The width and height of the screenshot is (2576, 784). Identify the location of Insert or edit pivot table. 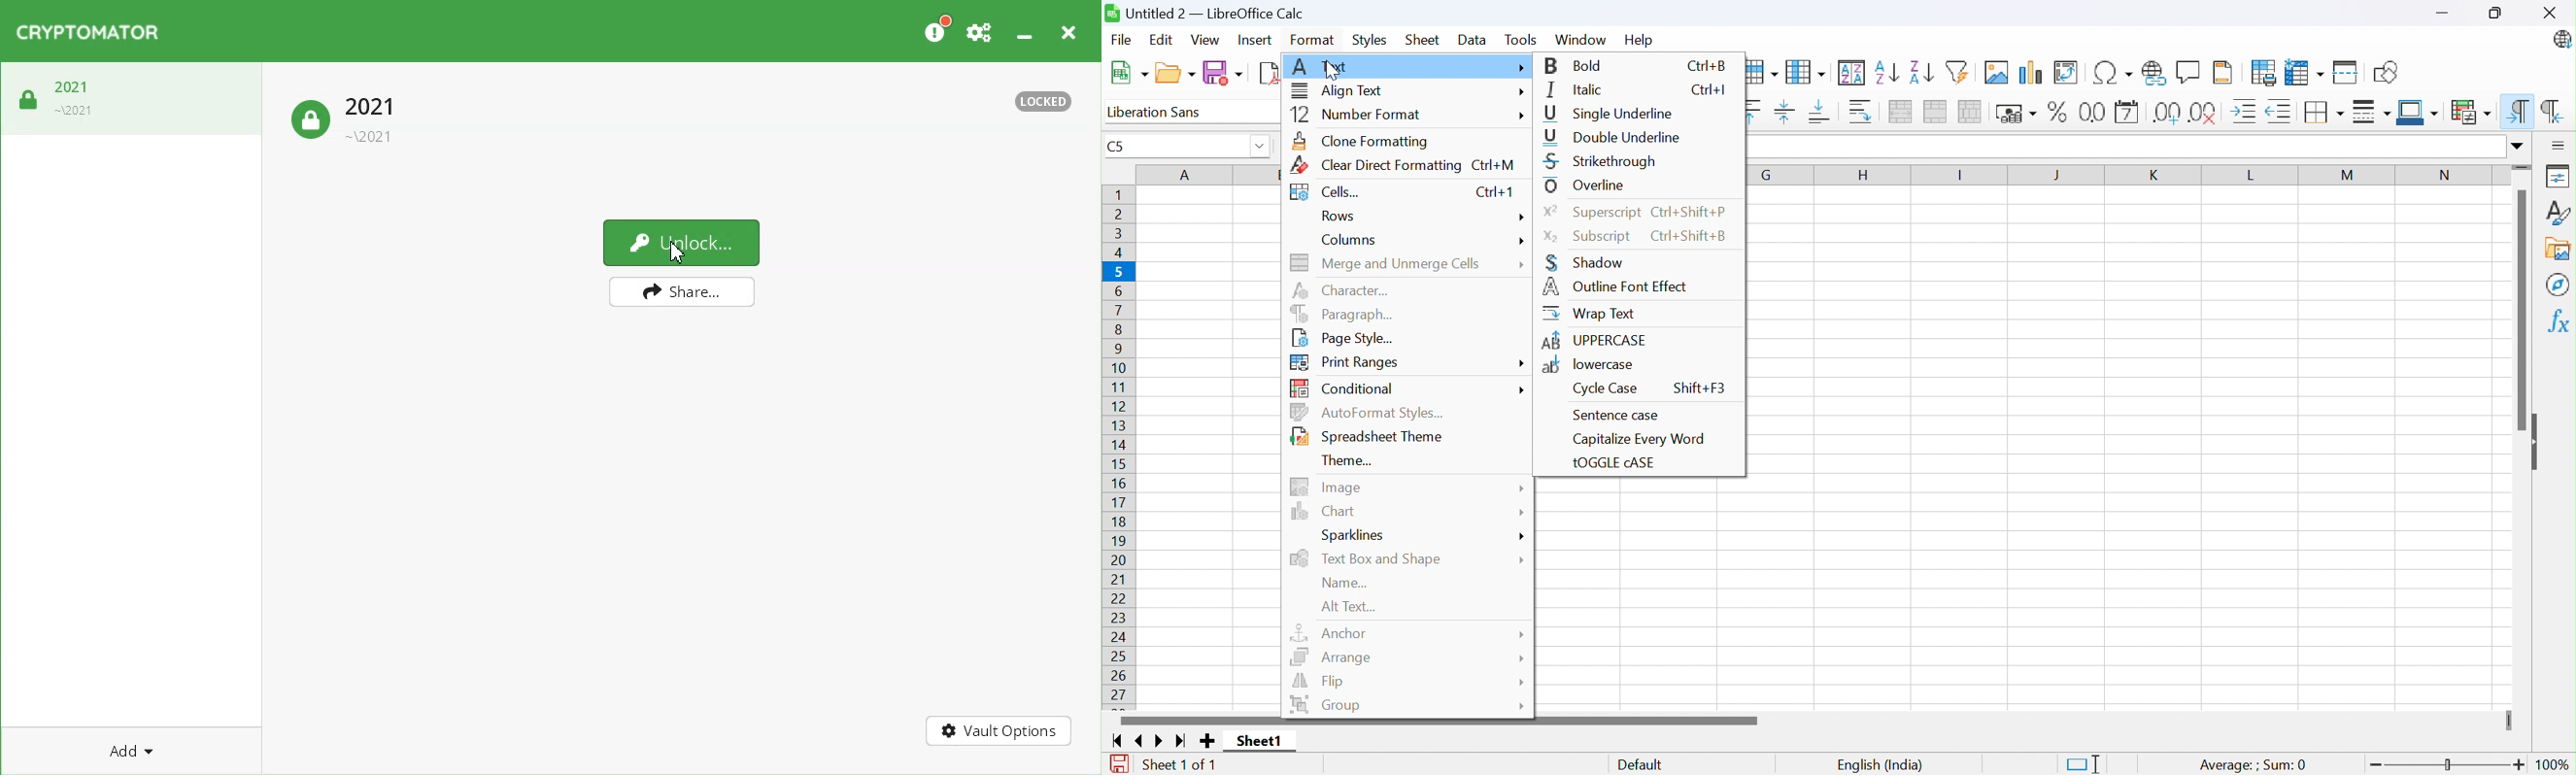
(2067, 72).